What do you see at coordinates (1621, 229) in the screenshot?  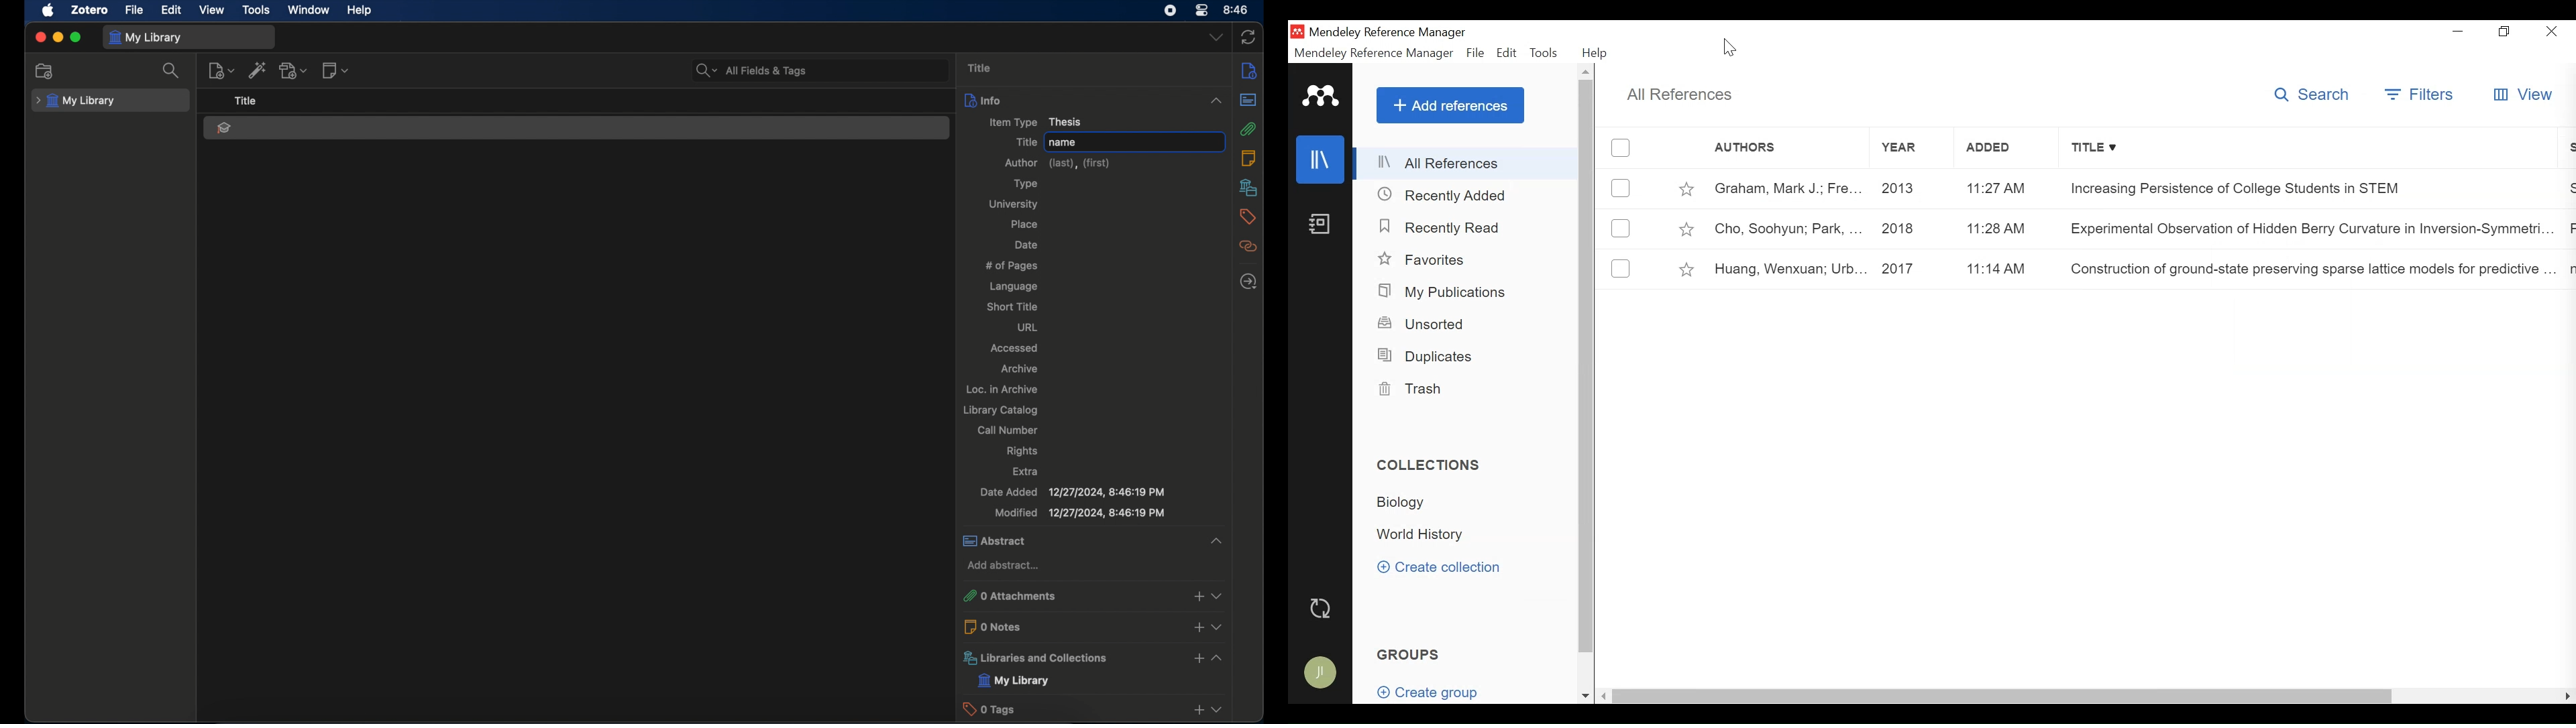 I see `checkbox` at bounding box center [1621, 229].